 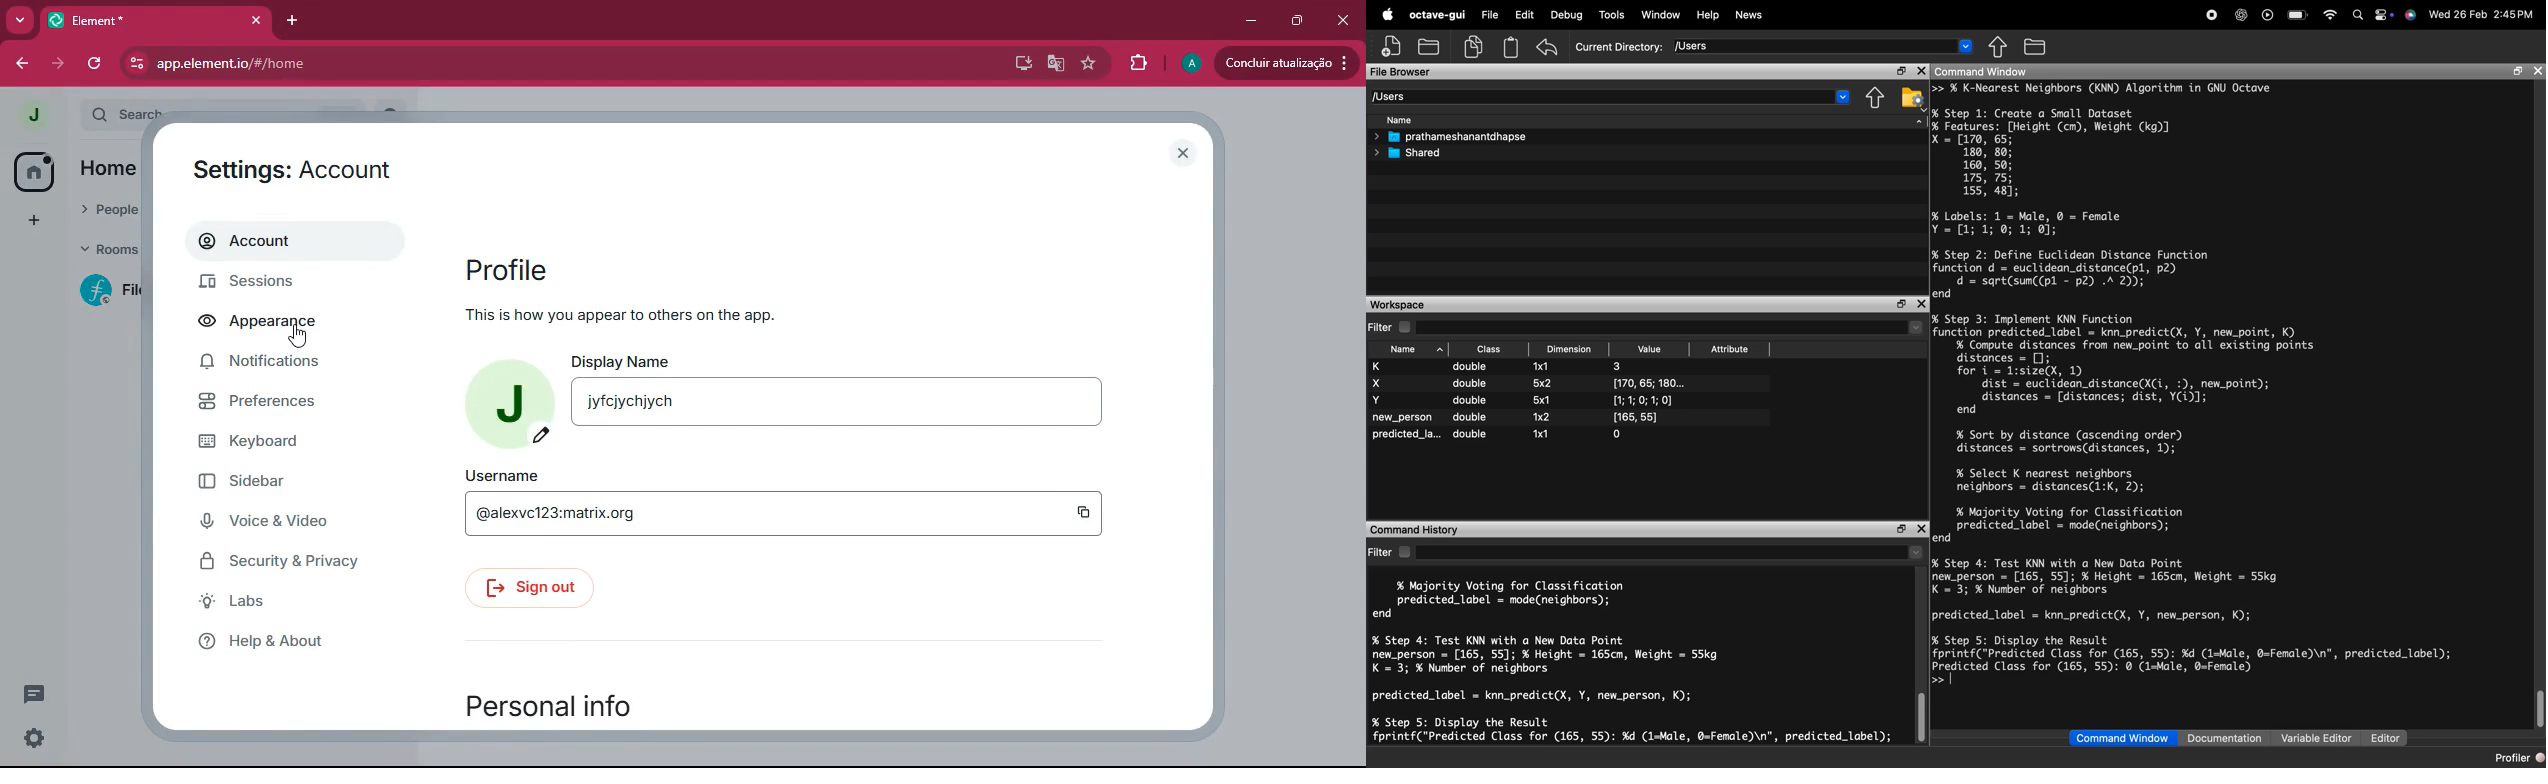 What do you see at coordinates (2383, 733) in the screenshot?
I see `Editor` at bounding box center [2383, 733].